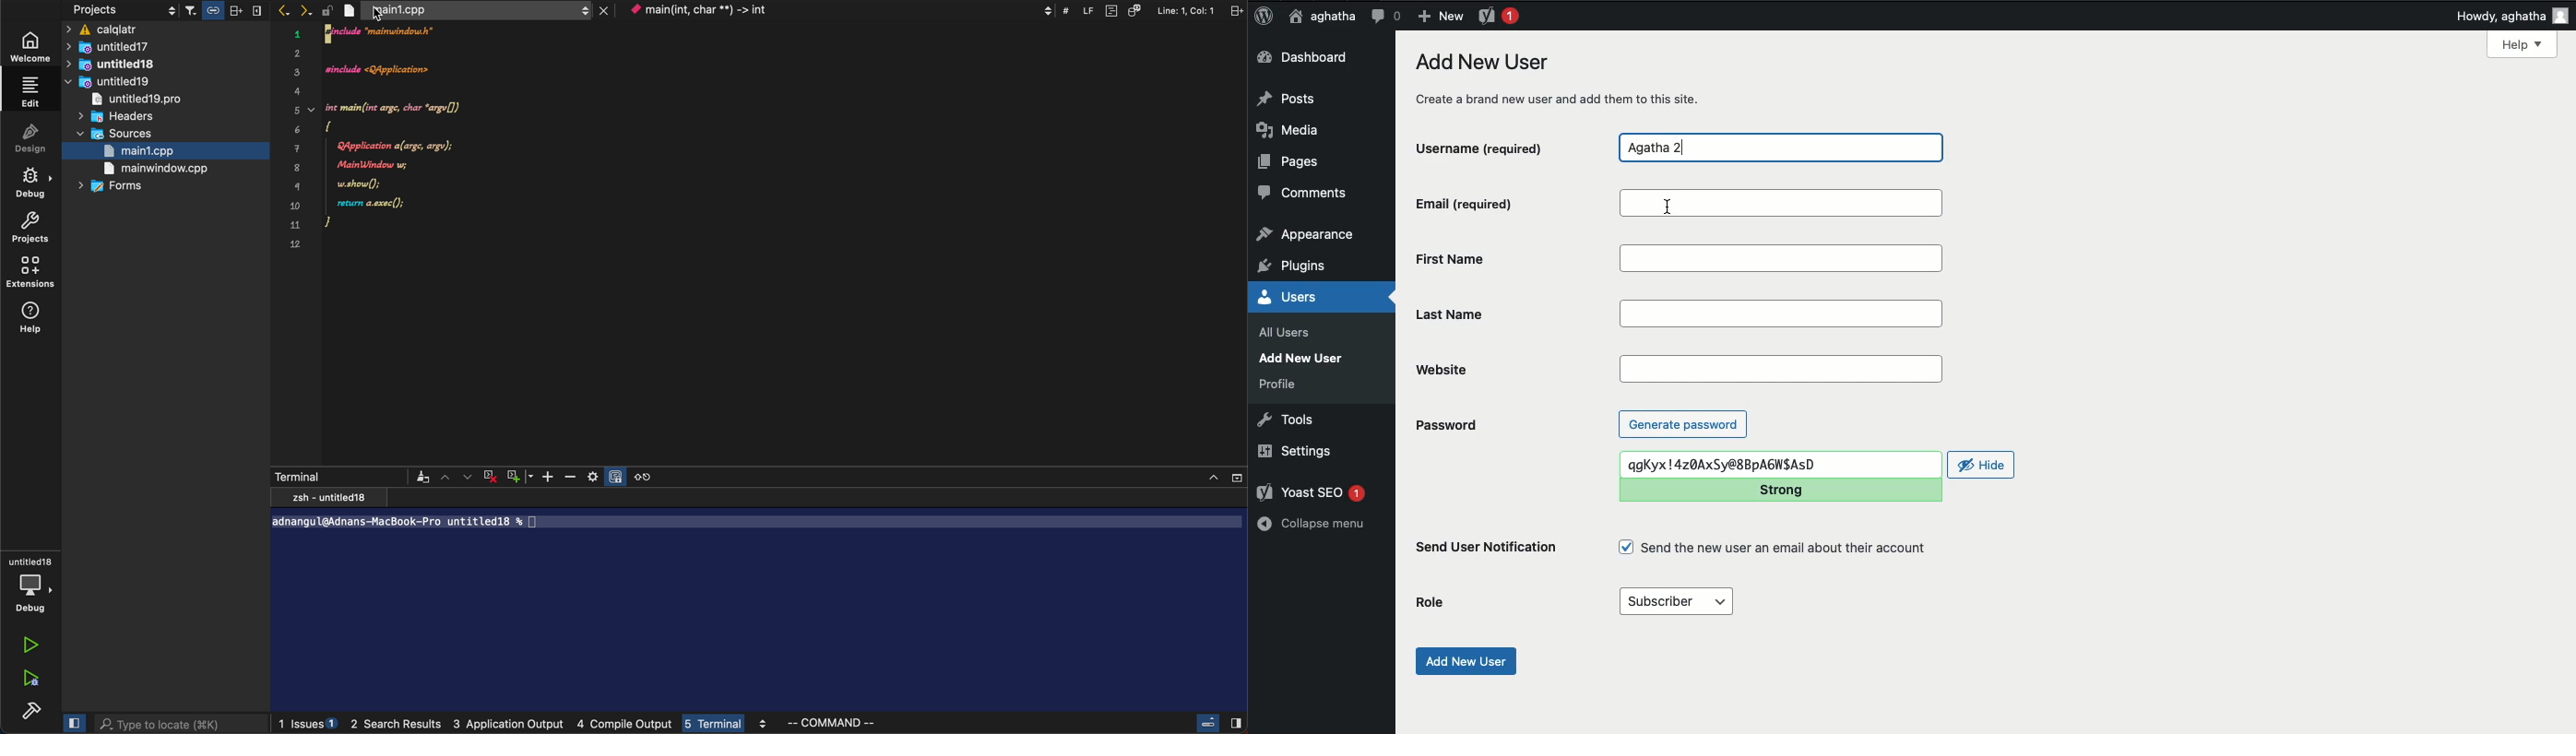 The width and height of the screenshot is (2576, 756). Describe the element at coordinates (416, 140) in the screenshot. I see `code` at that location.